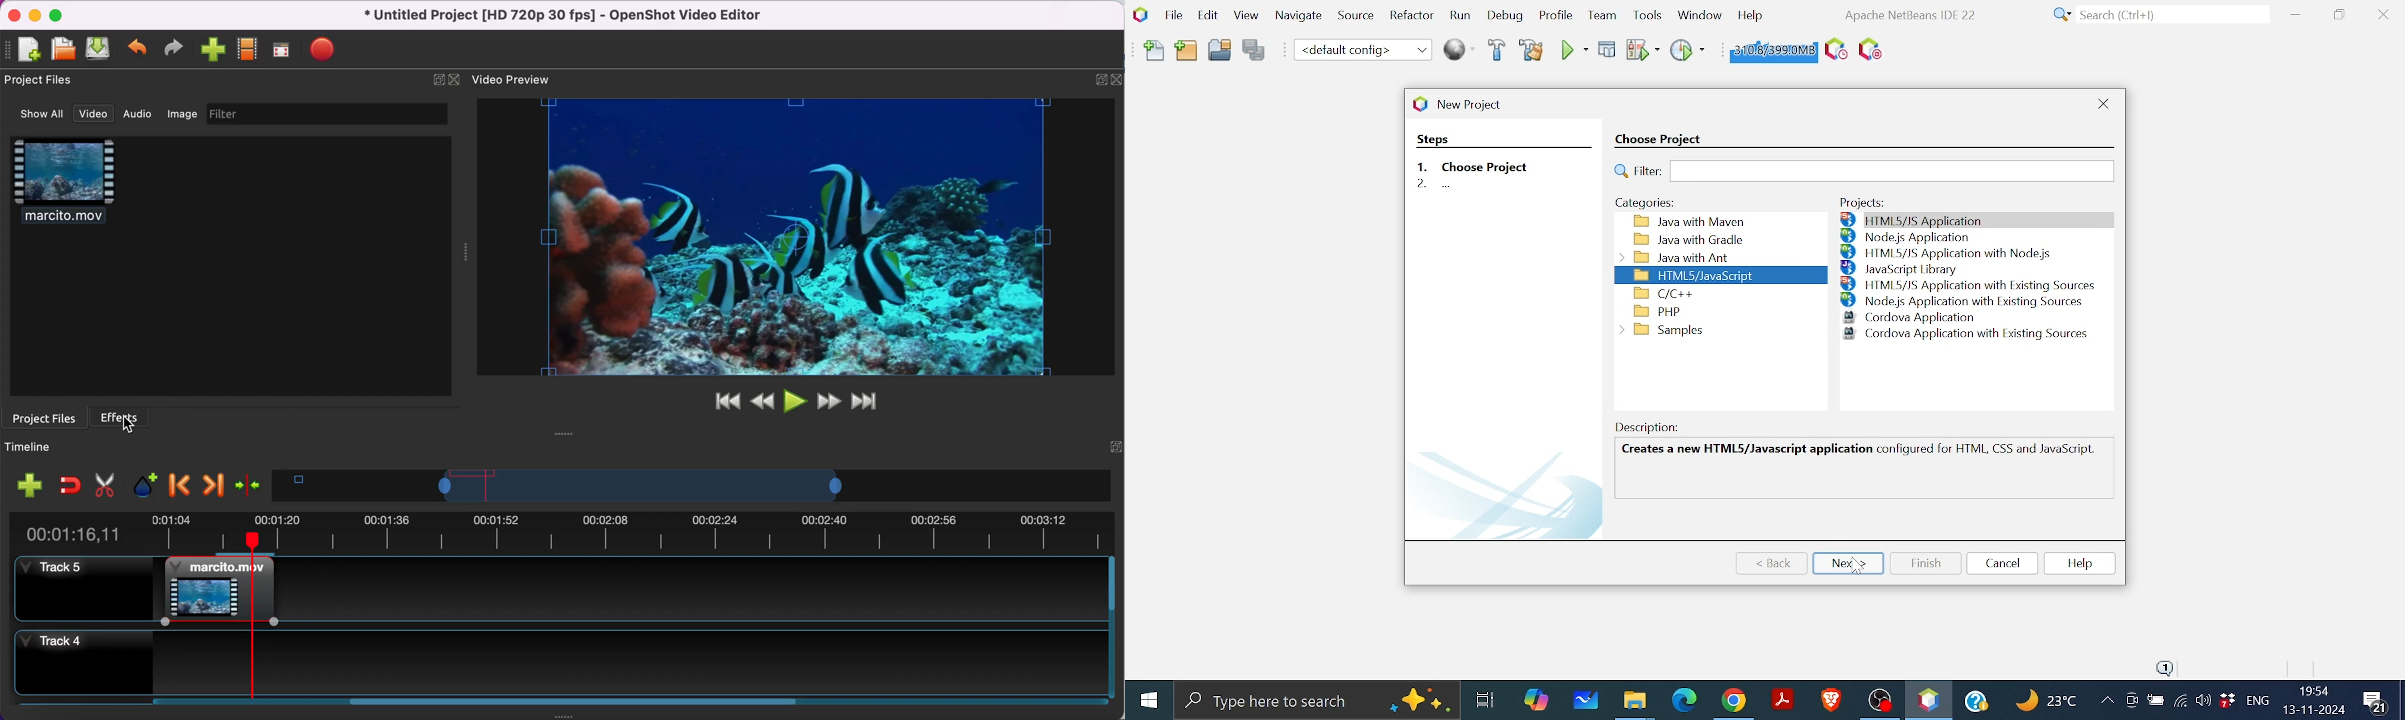  What do you see at coordinates (322, 51) in the screenshot?
I see `export file` at bounding box center [322, 51].